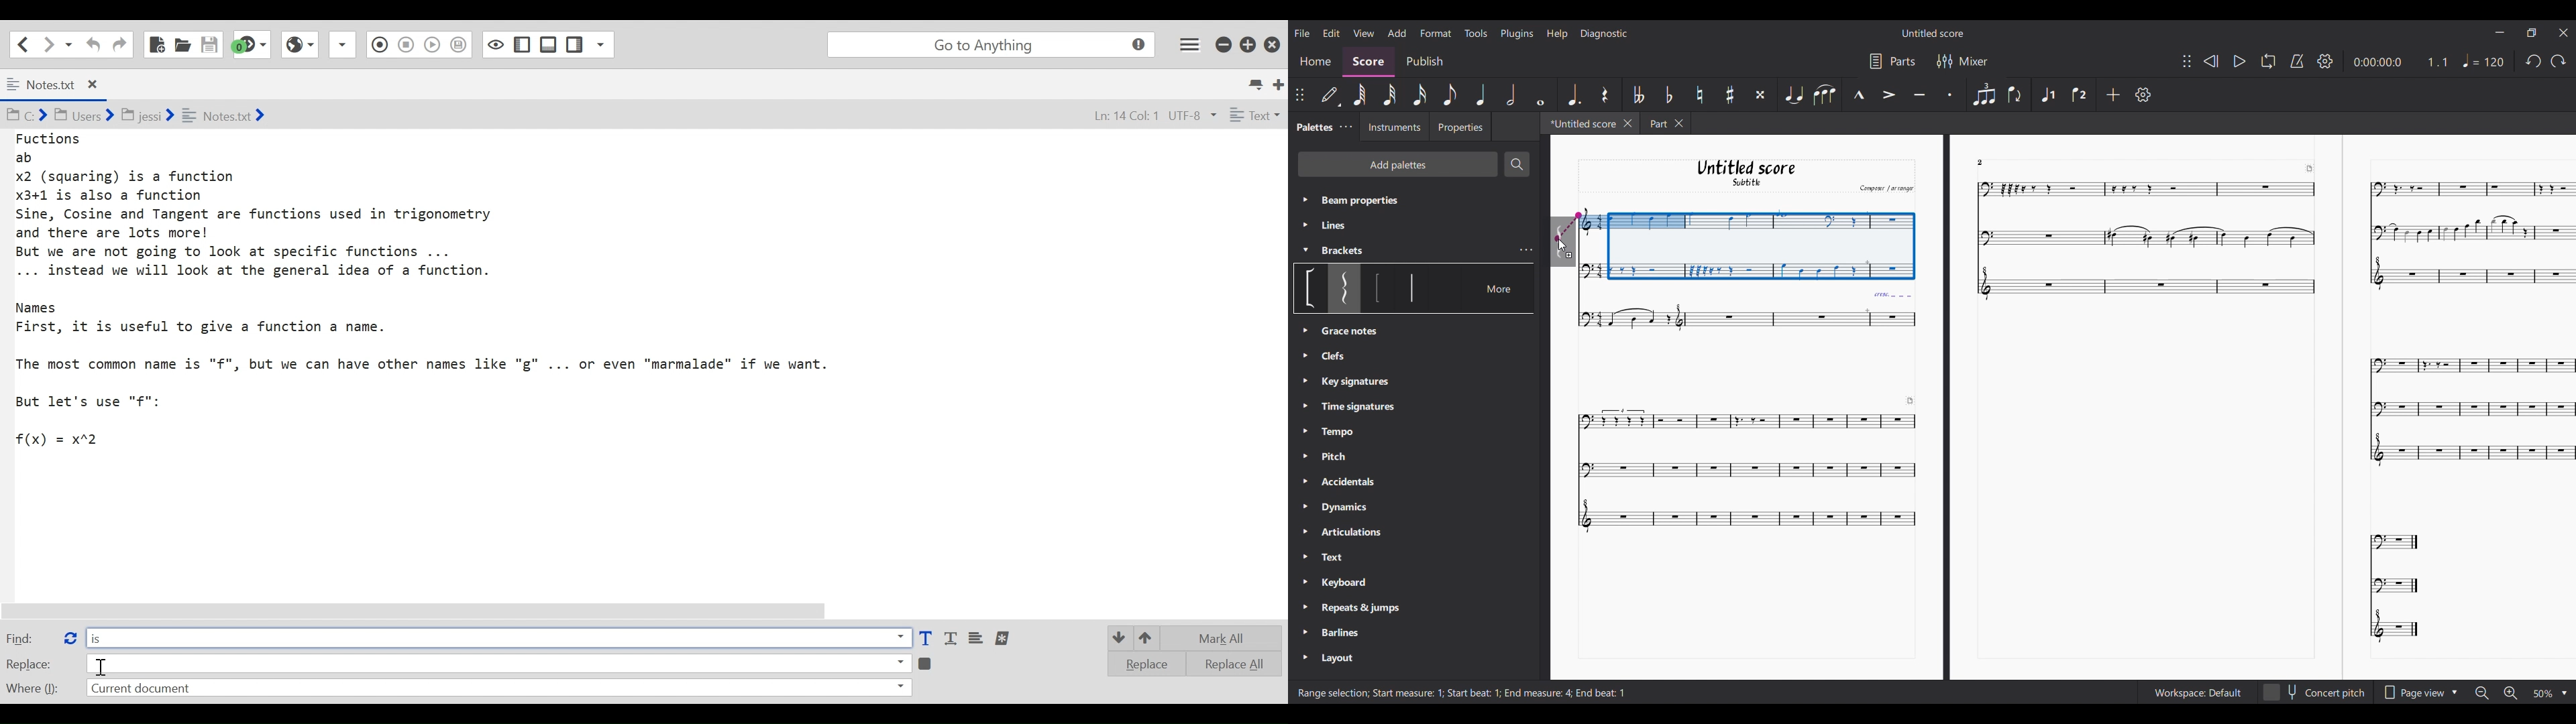 The height and width of the screenshot is (728, 2576). I want to click on Undo, so click(91, 44).